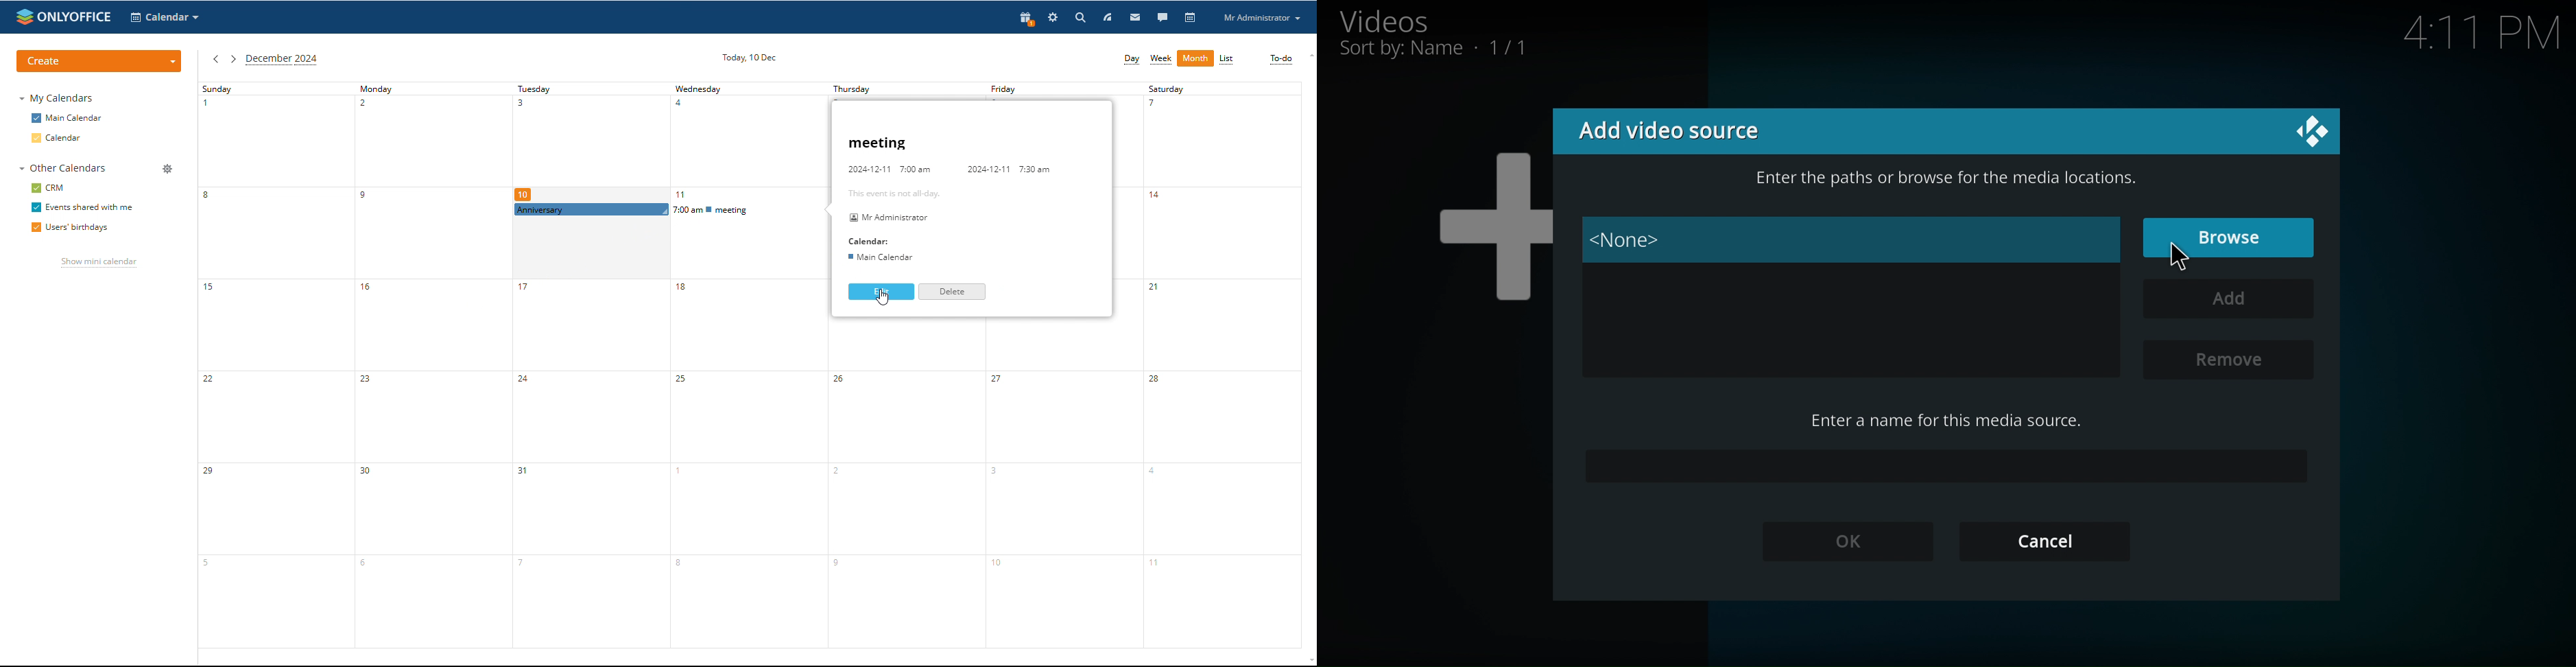 This screenshot has height=672, width=2576. What do you see at coordinates (1037, 169) in the screenshot?
I see `7:30 am` at bounding box center [1037, 169].